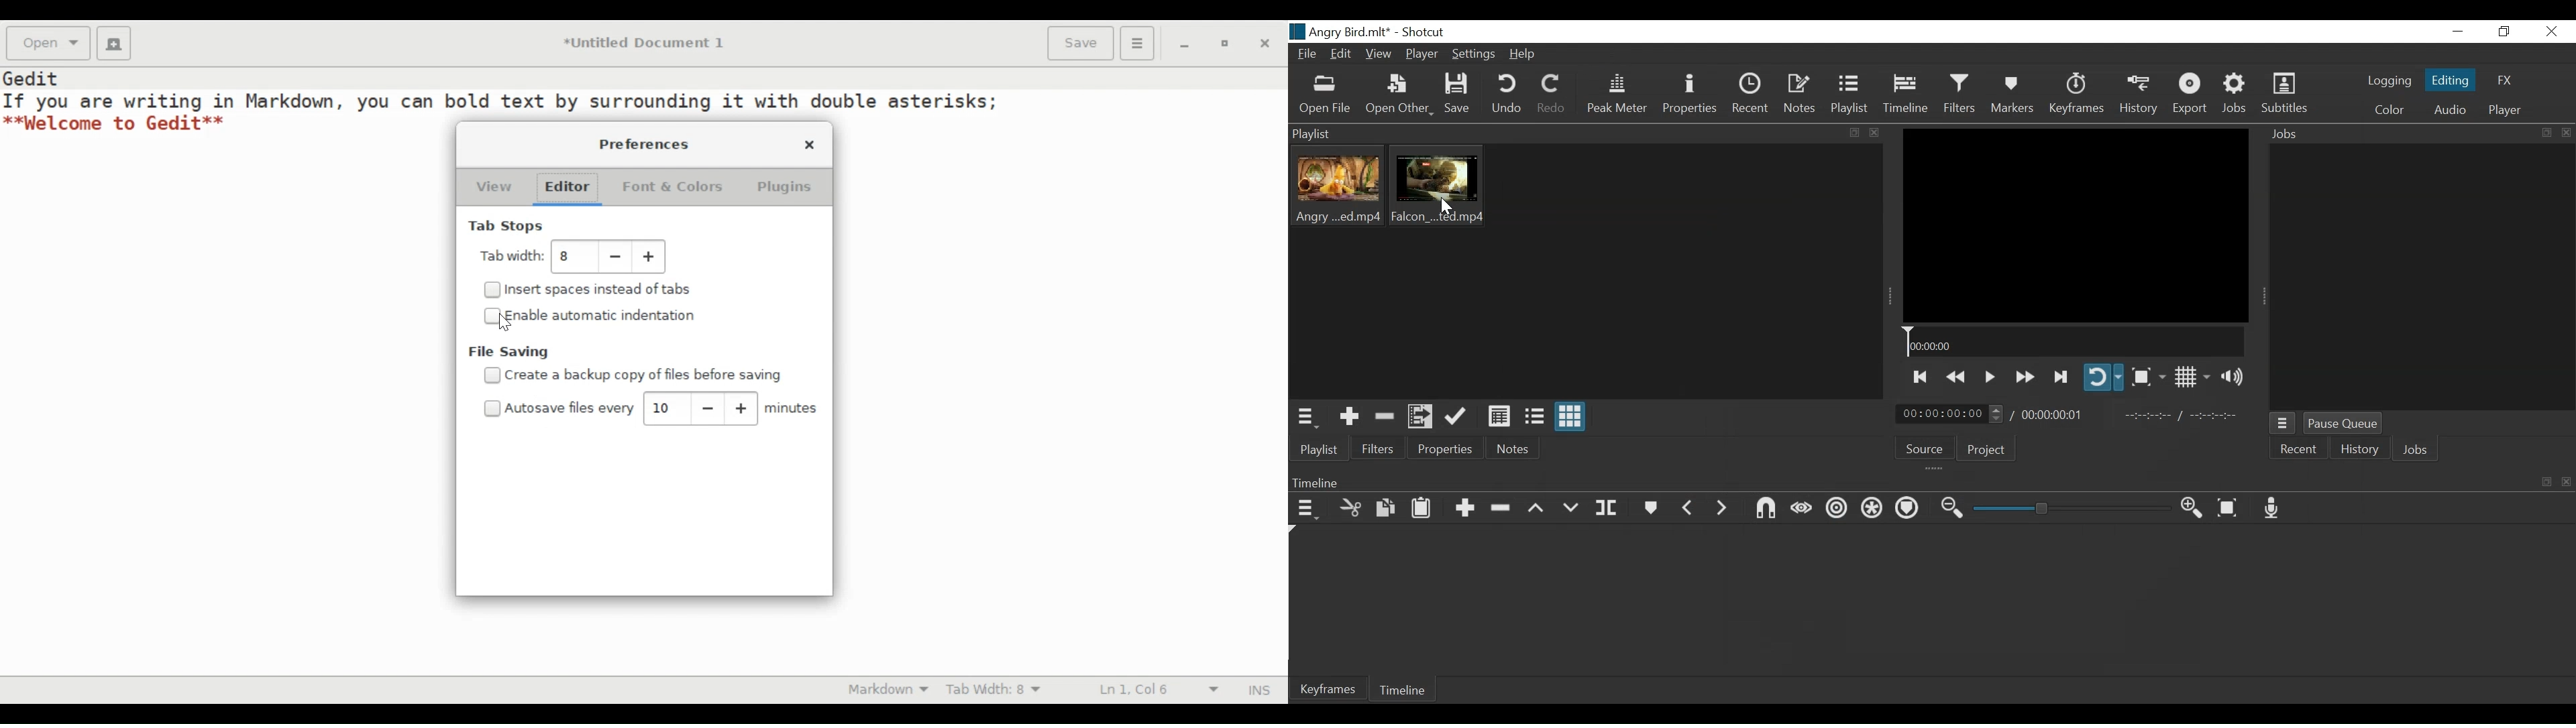  I want to click on Notes, so click(1801, 94).